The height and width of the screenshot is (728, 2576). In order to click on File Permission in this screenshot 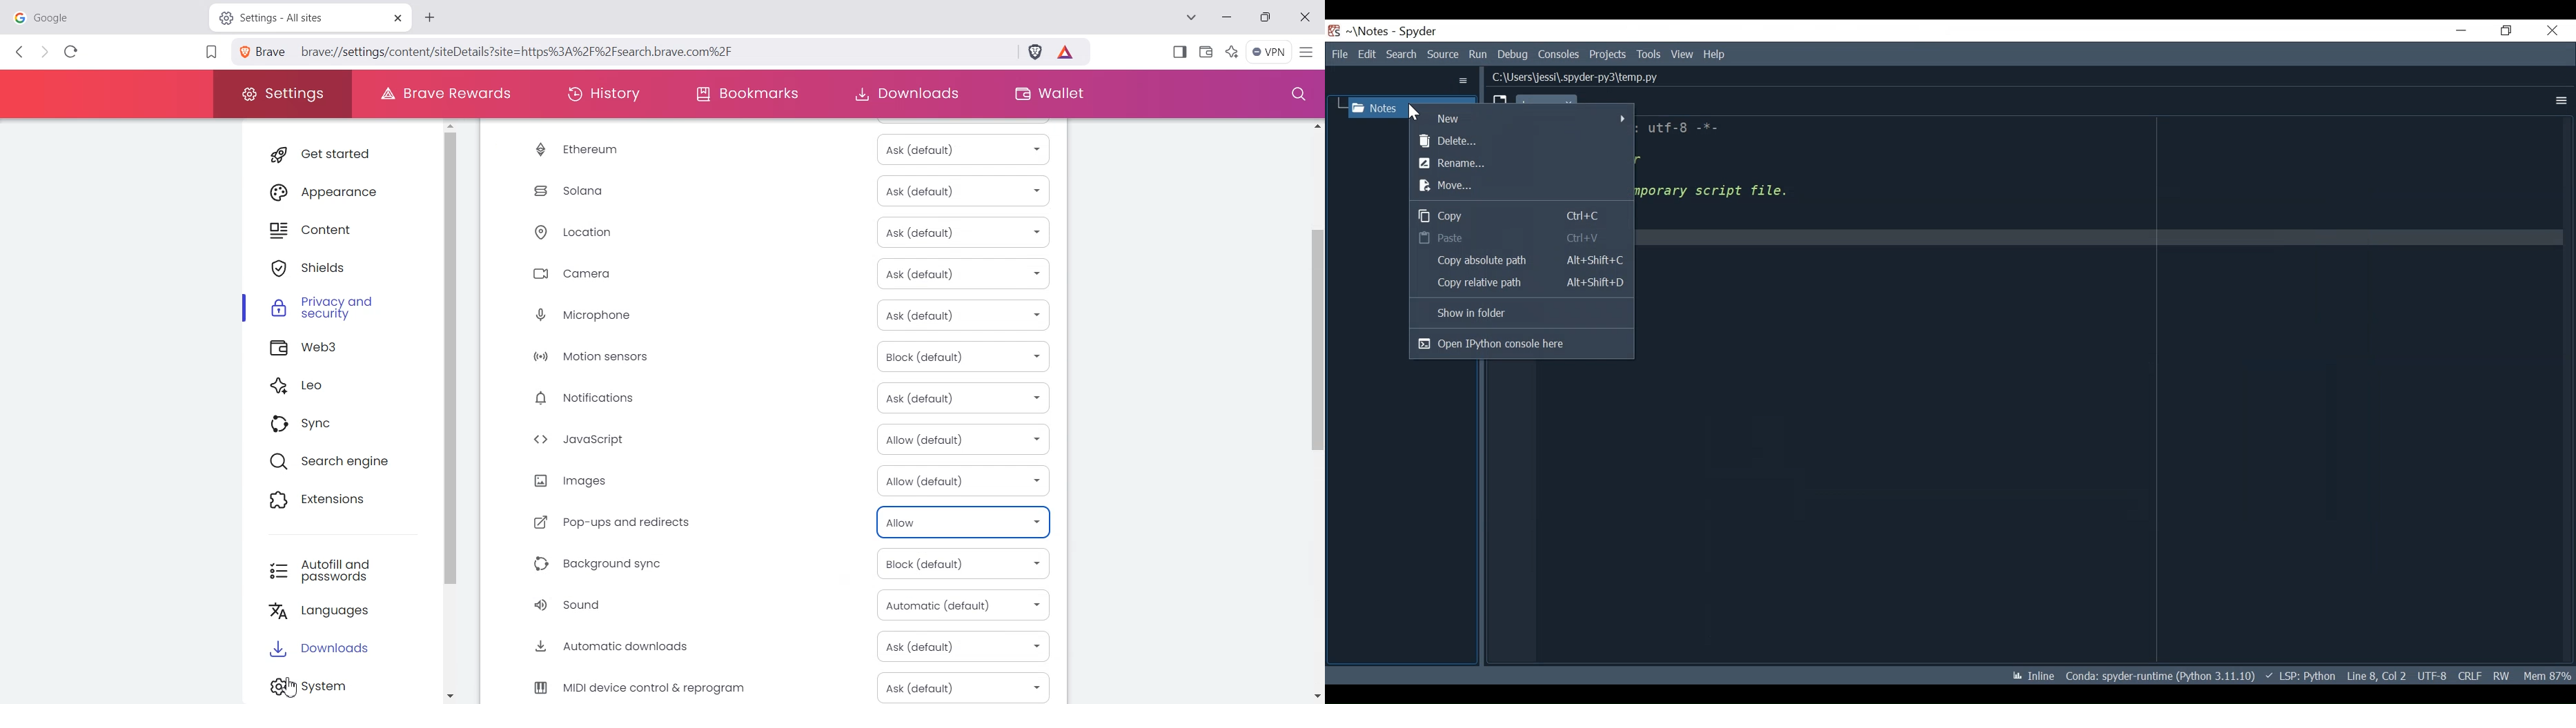, I will do `click(2501, 675)`.